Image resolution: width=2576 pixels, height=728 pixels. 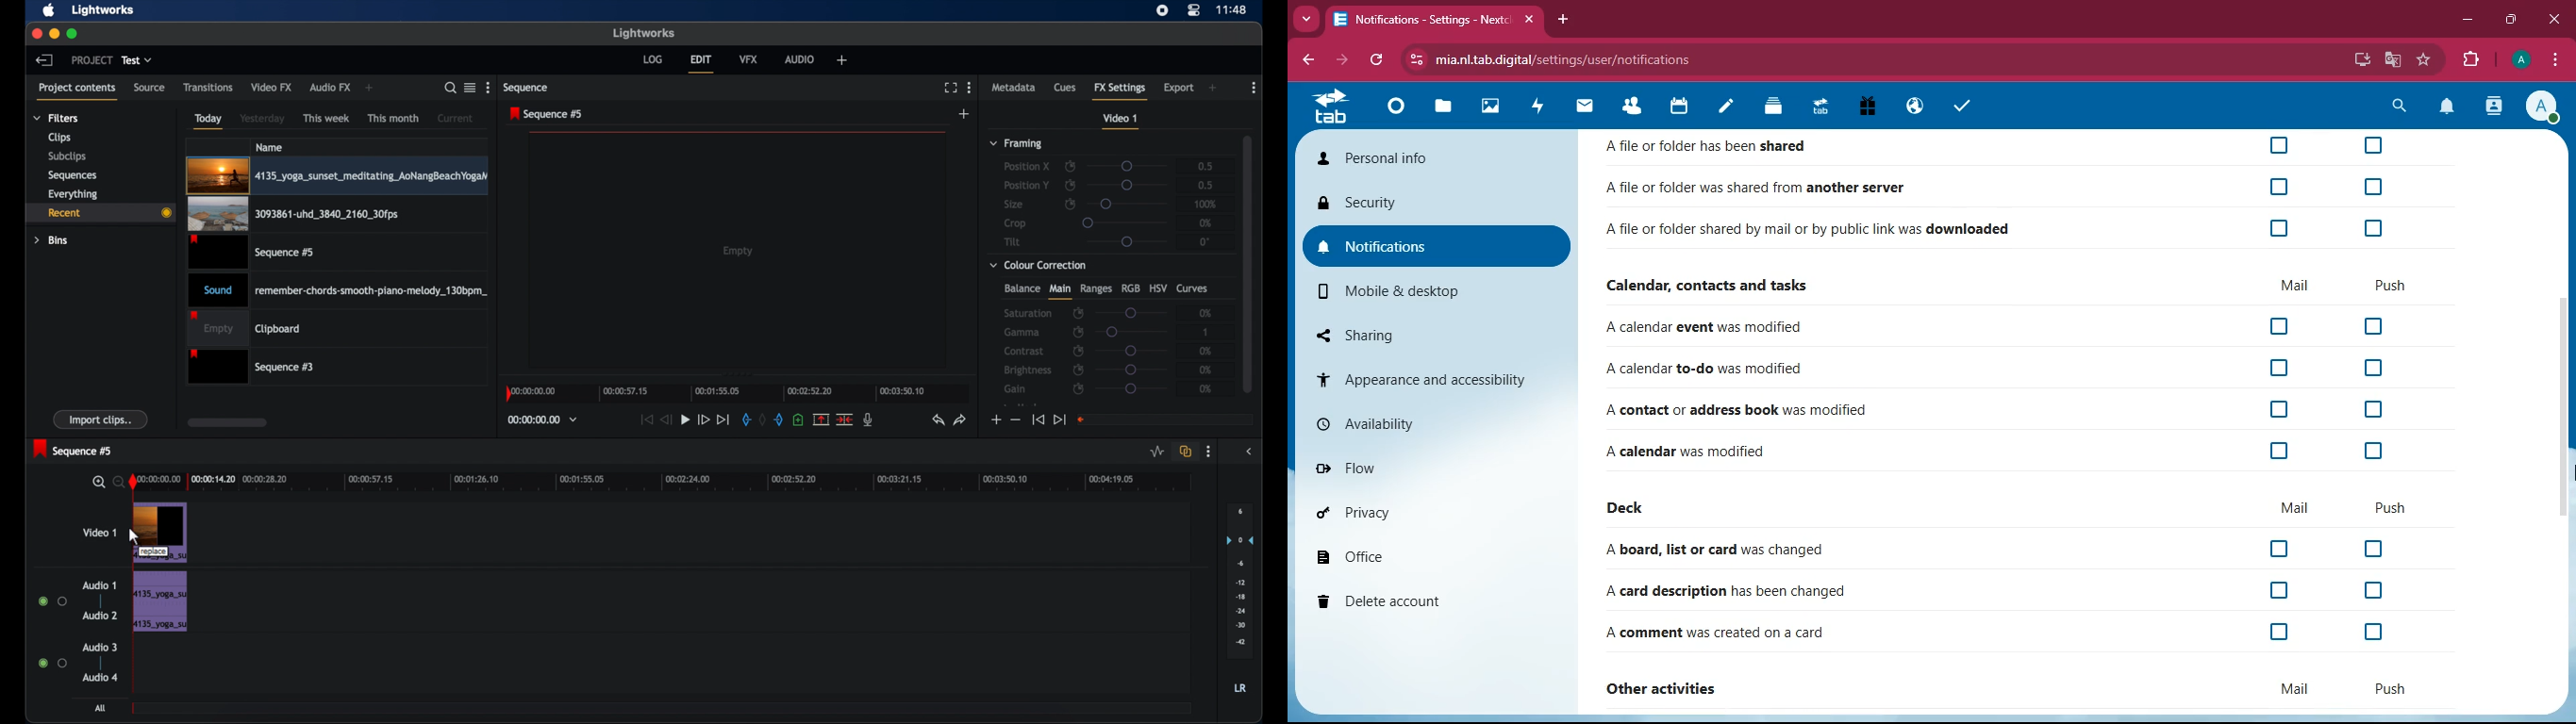 What do you see at coordinates (2391, 687) in the screenshot?
I see `push` at bounding box center [2391, 687].